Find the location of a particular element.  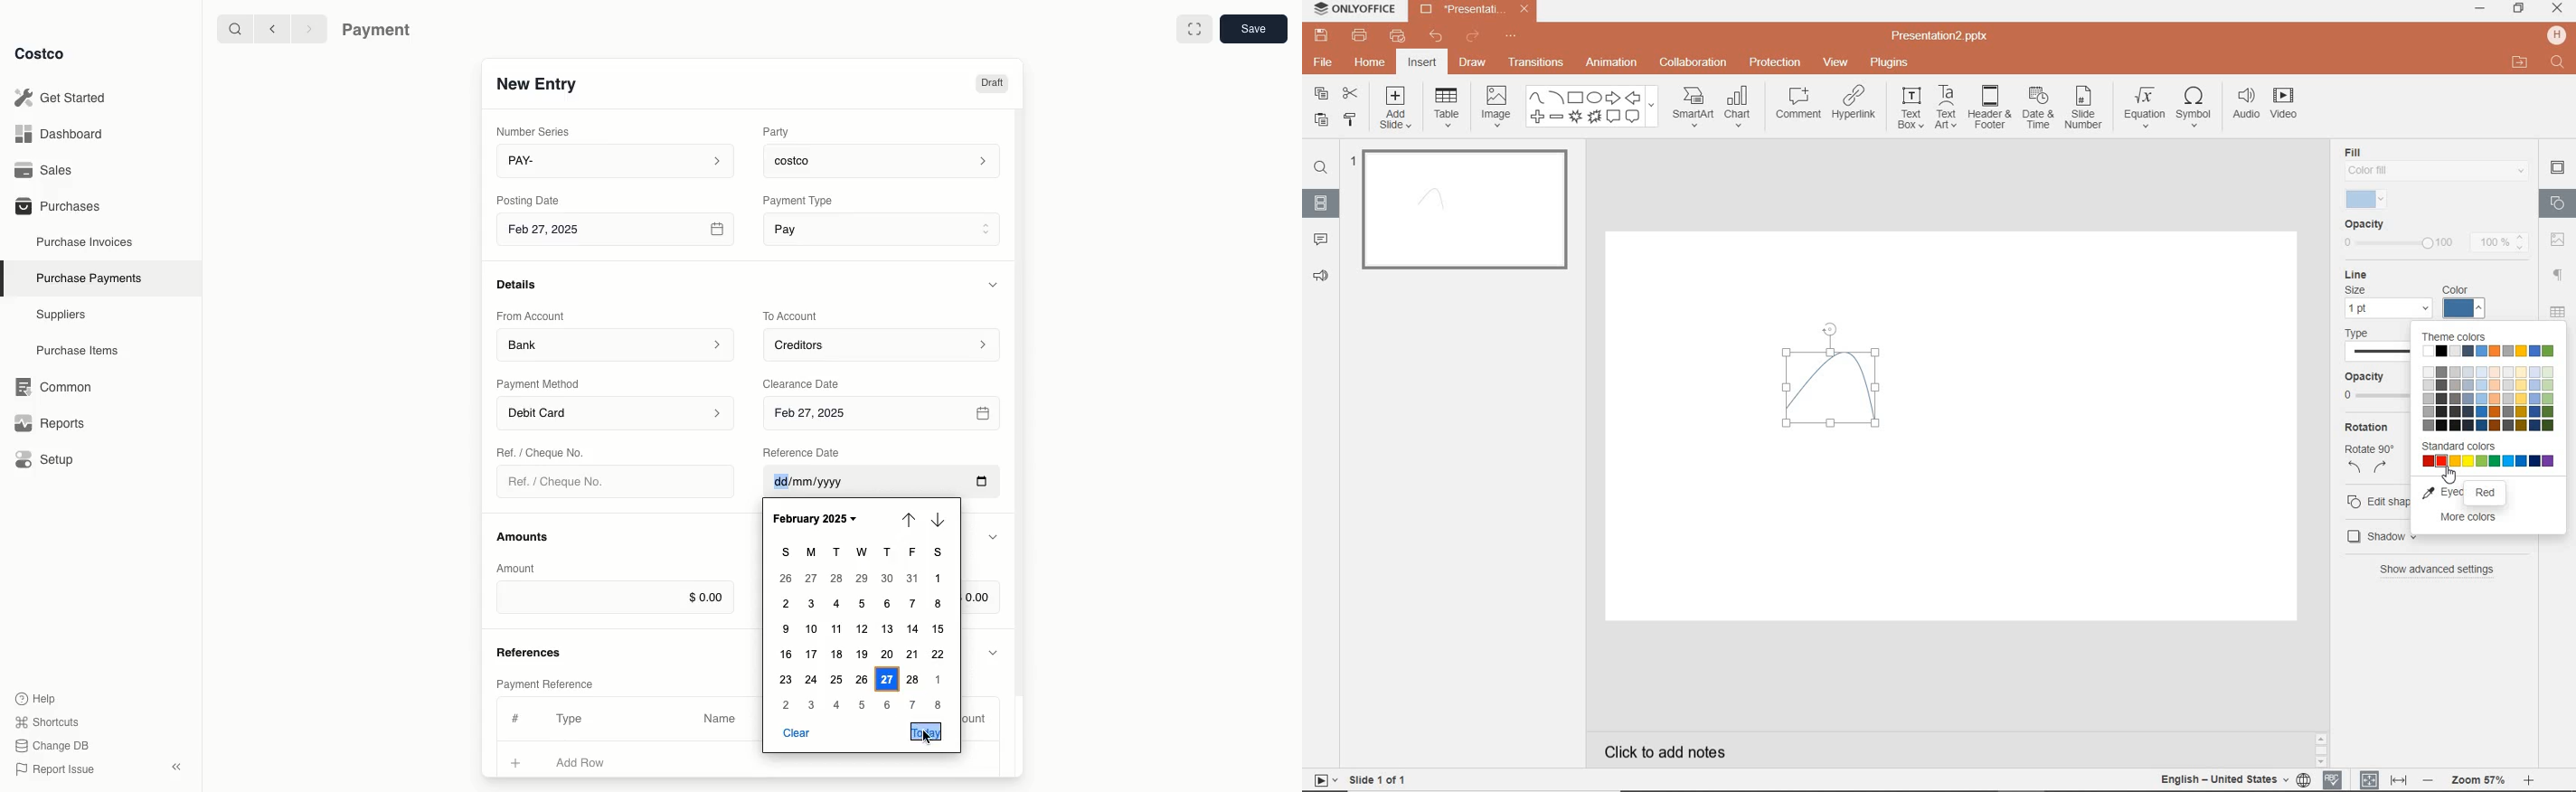

QUICK PRINT is located at coordinates (1396, 36).